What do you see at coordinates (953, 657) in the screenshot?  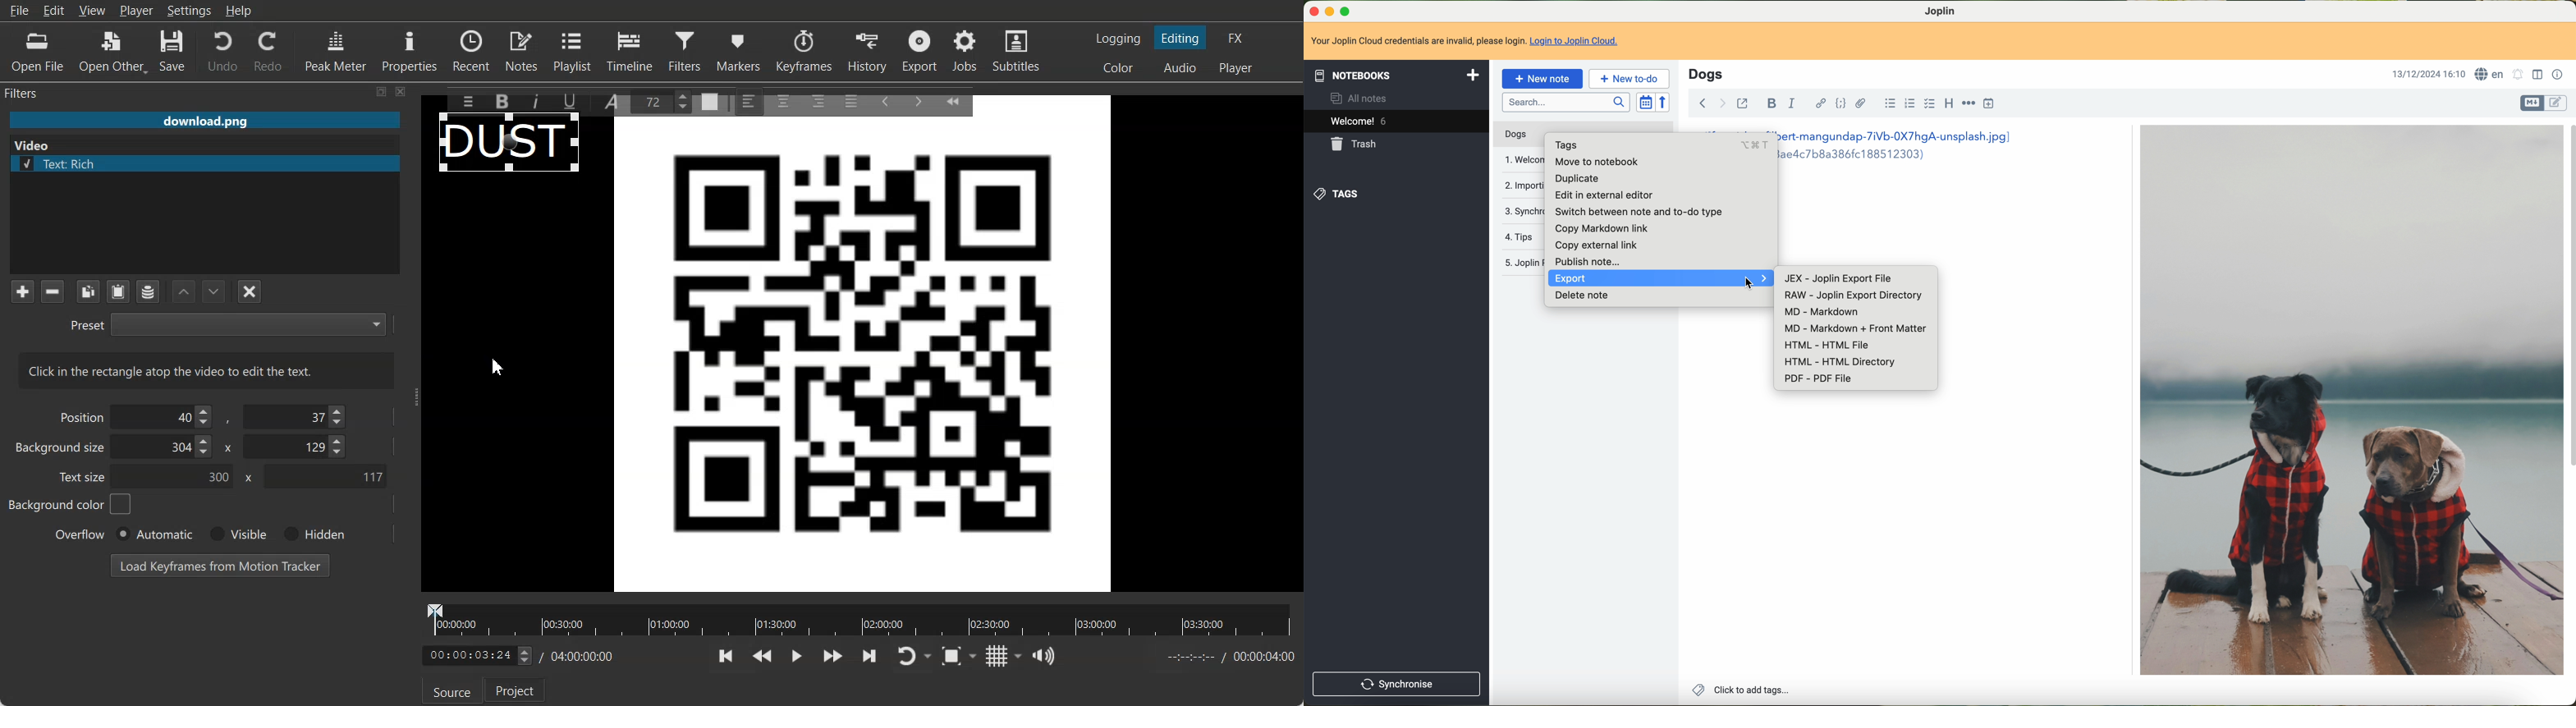 I see `Toggle Zoom` at bounding box center [953, 657].